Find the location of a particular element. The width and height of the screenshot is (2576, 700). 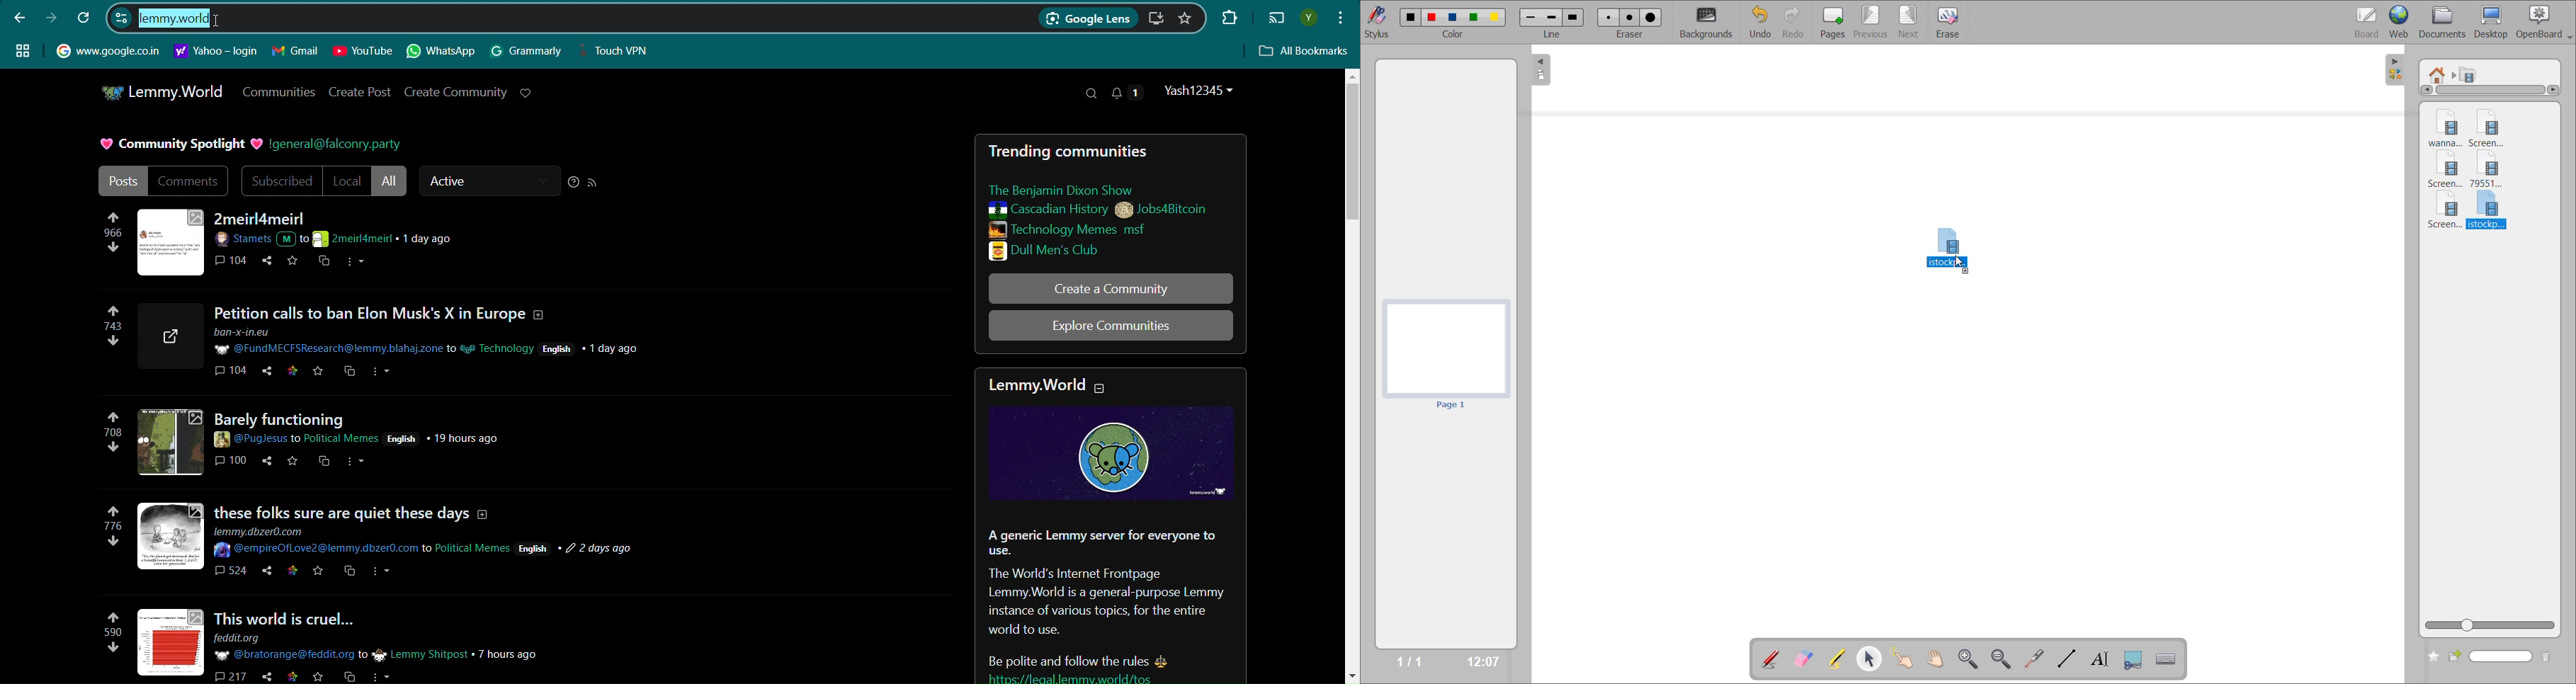

redo is located at coordinates (1794, 22).